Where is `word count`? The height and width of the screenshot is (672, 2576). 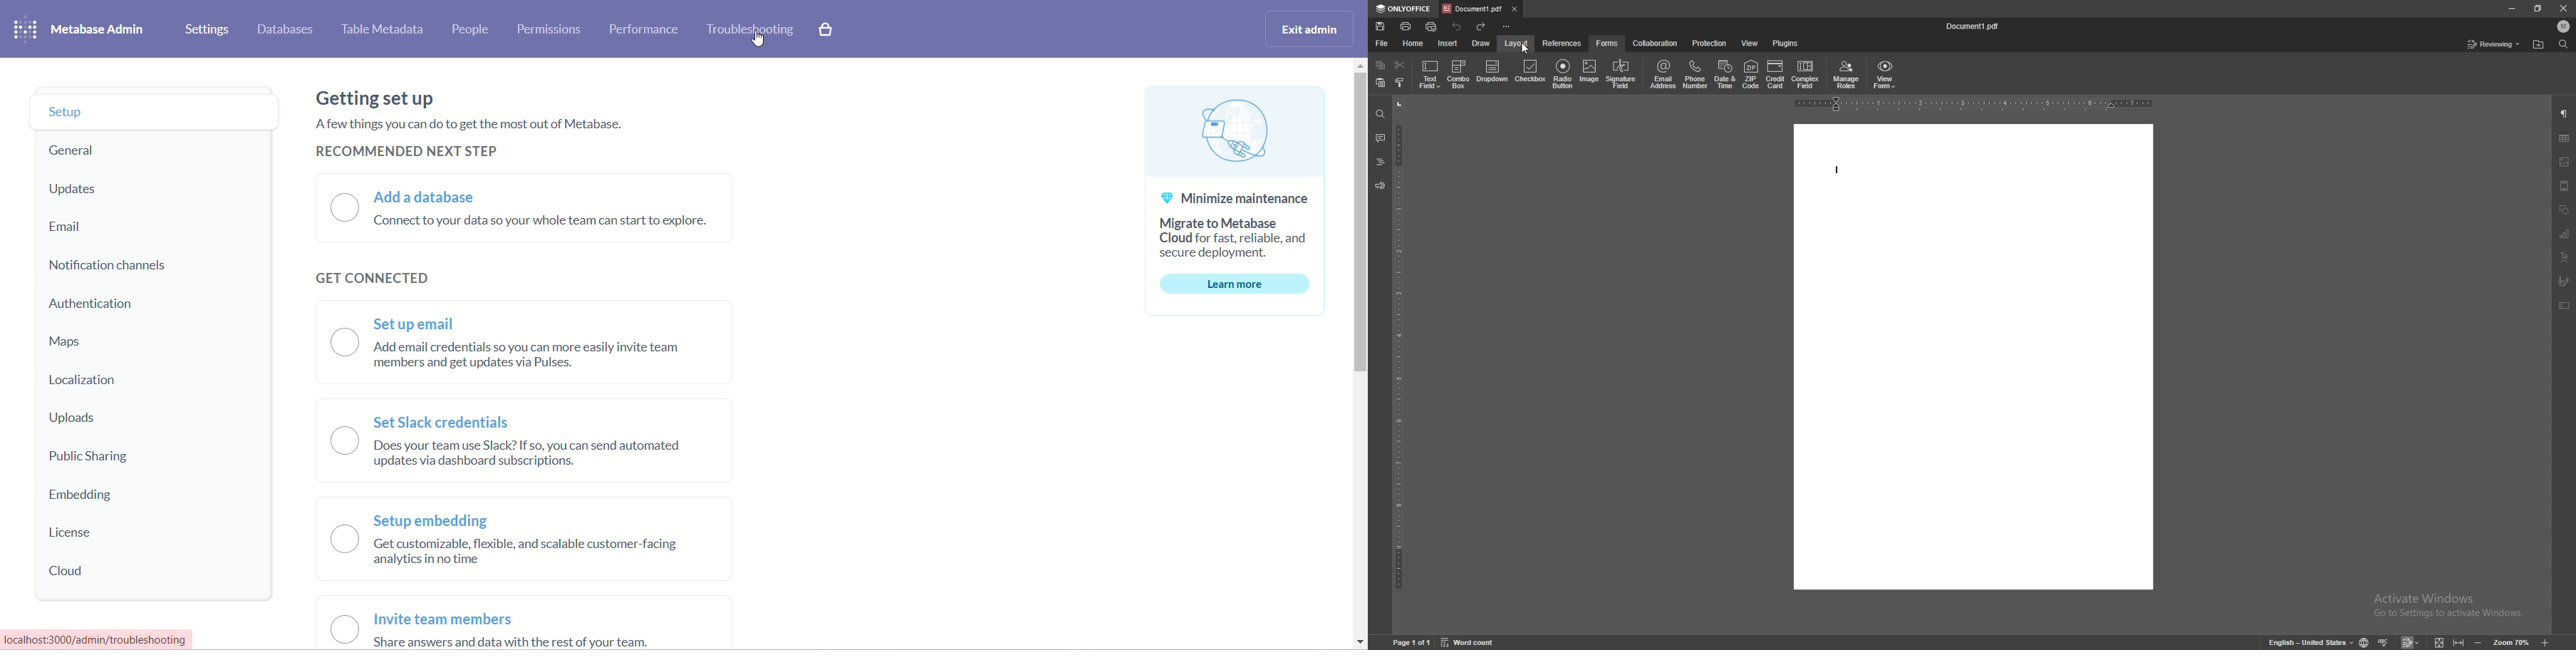
word count is located at coordinates (1468, 642).